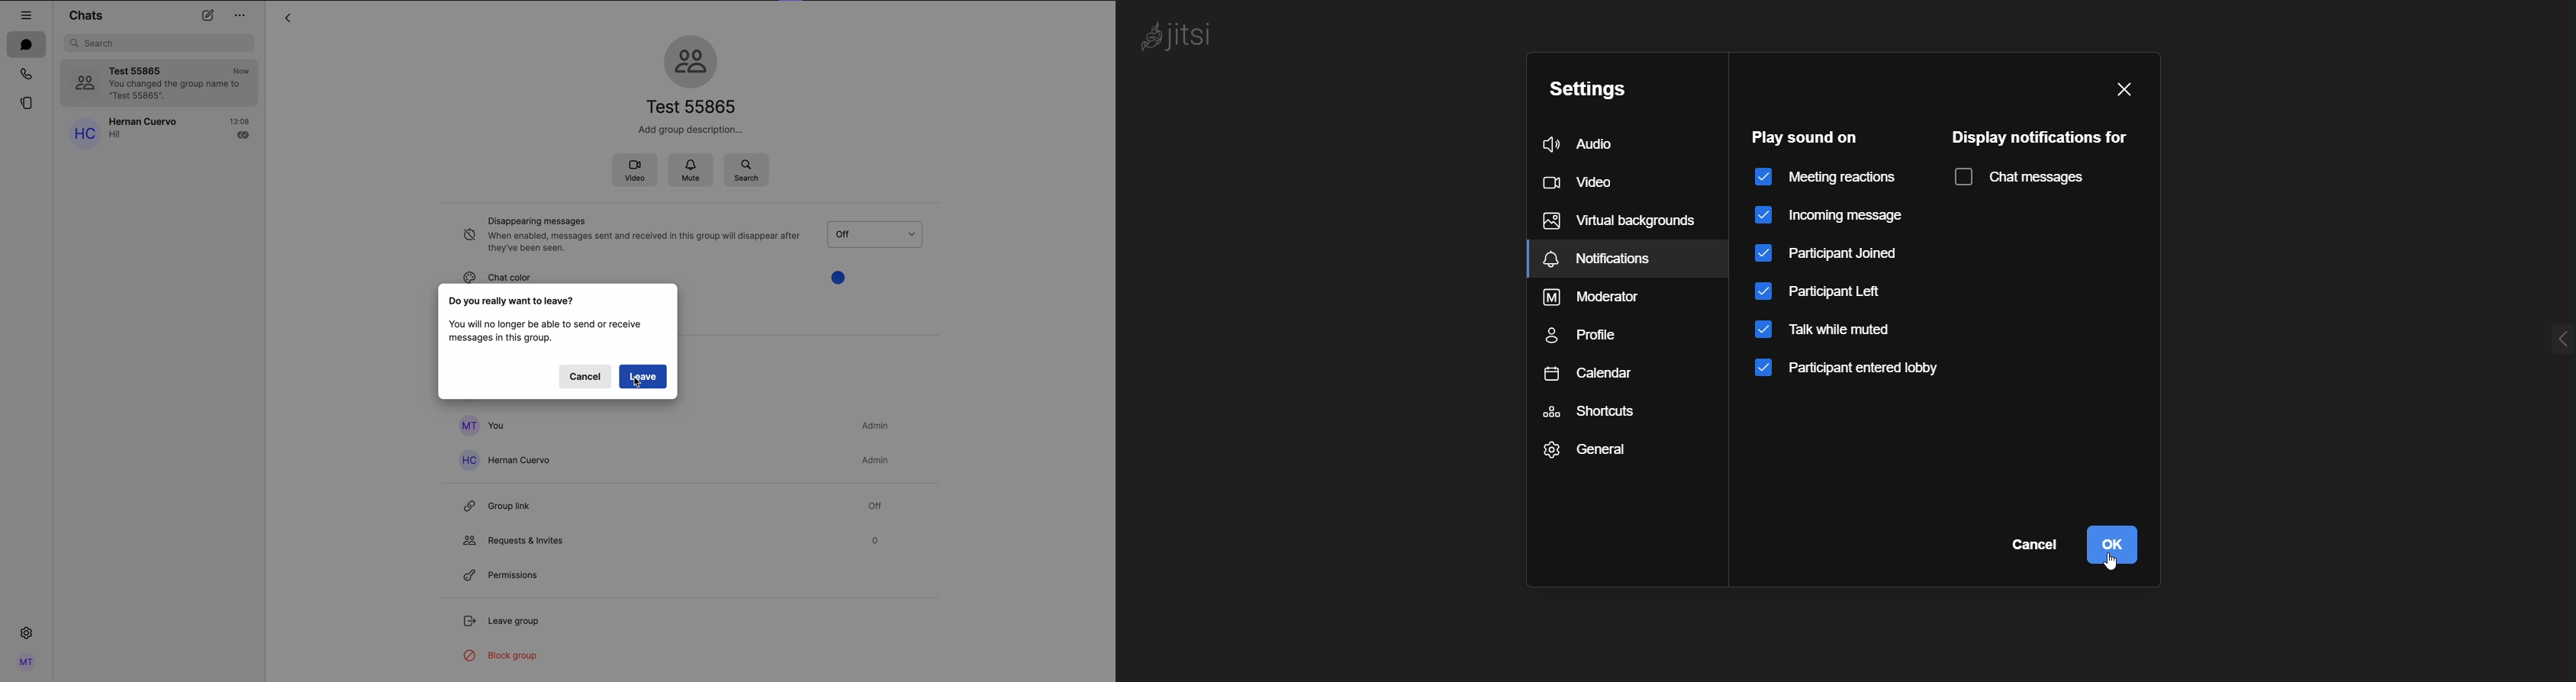 This screenshot has width=2576, height=700. What do you see at coordinates (1827, 179) in the screenshot?
I see `meeting reactions` at bounding box center [1827, 179].